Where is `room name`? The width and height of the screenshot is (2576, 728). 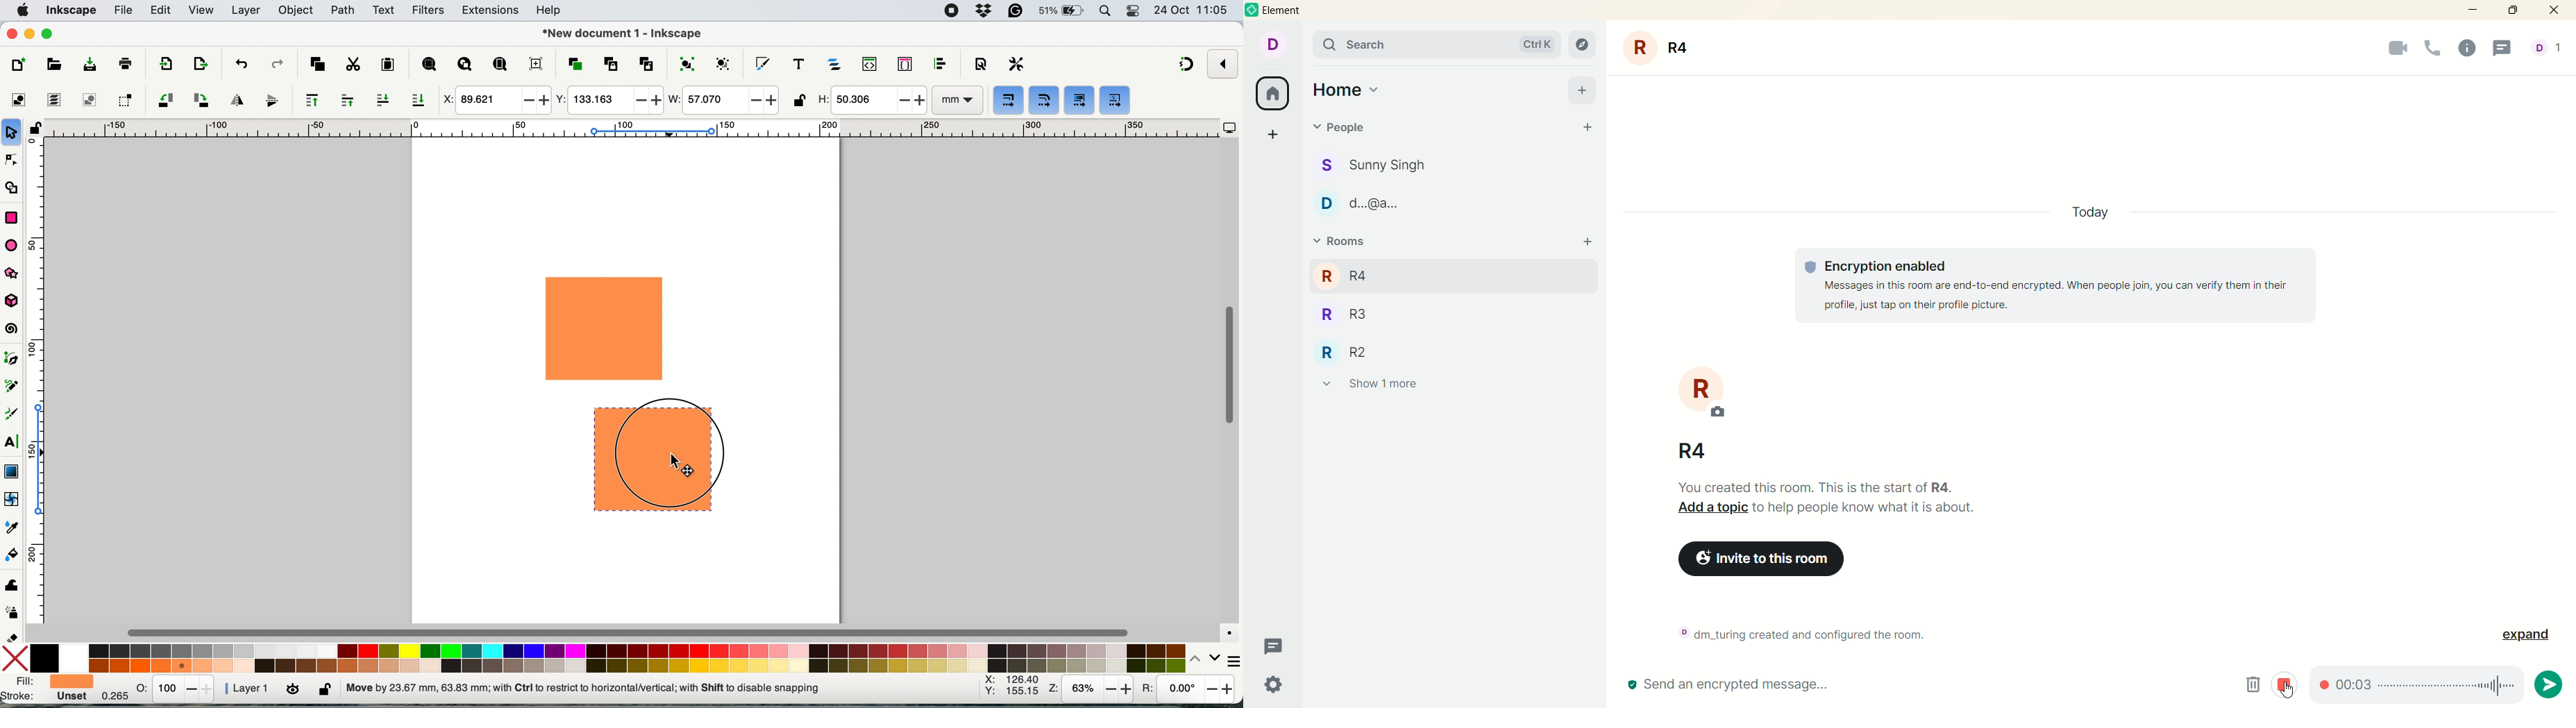
room name is located at coordinates (1663, 48).